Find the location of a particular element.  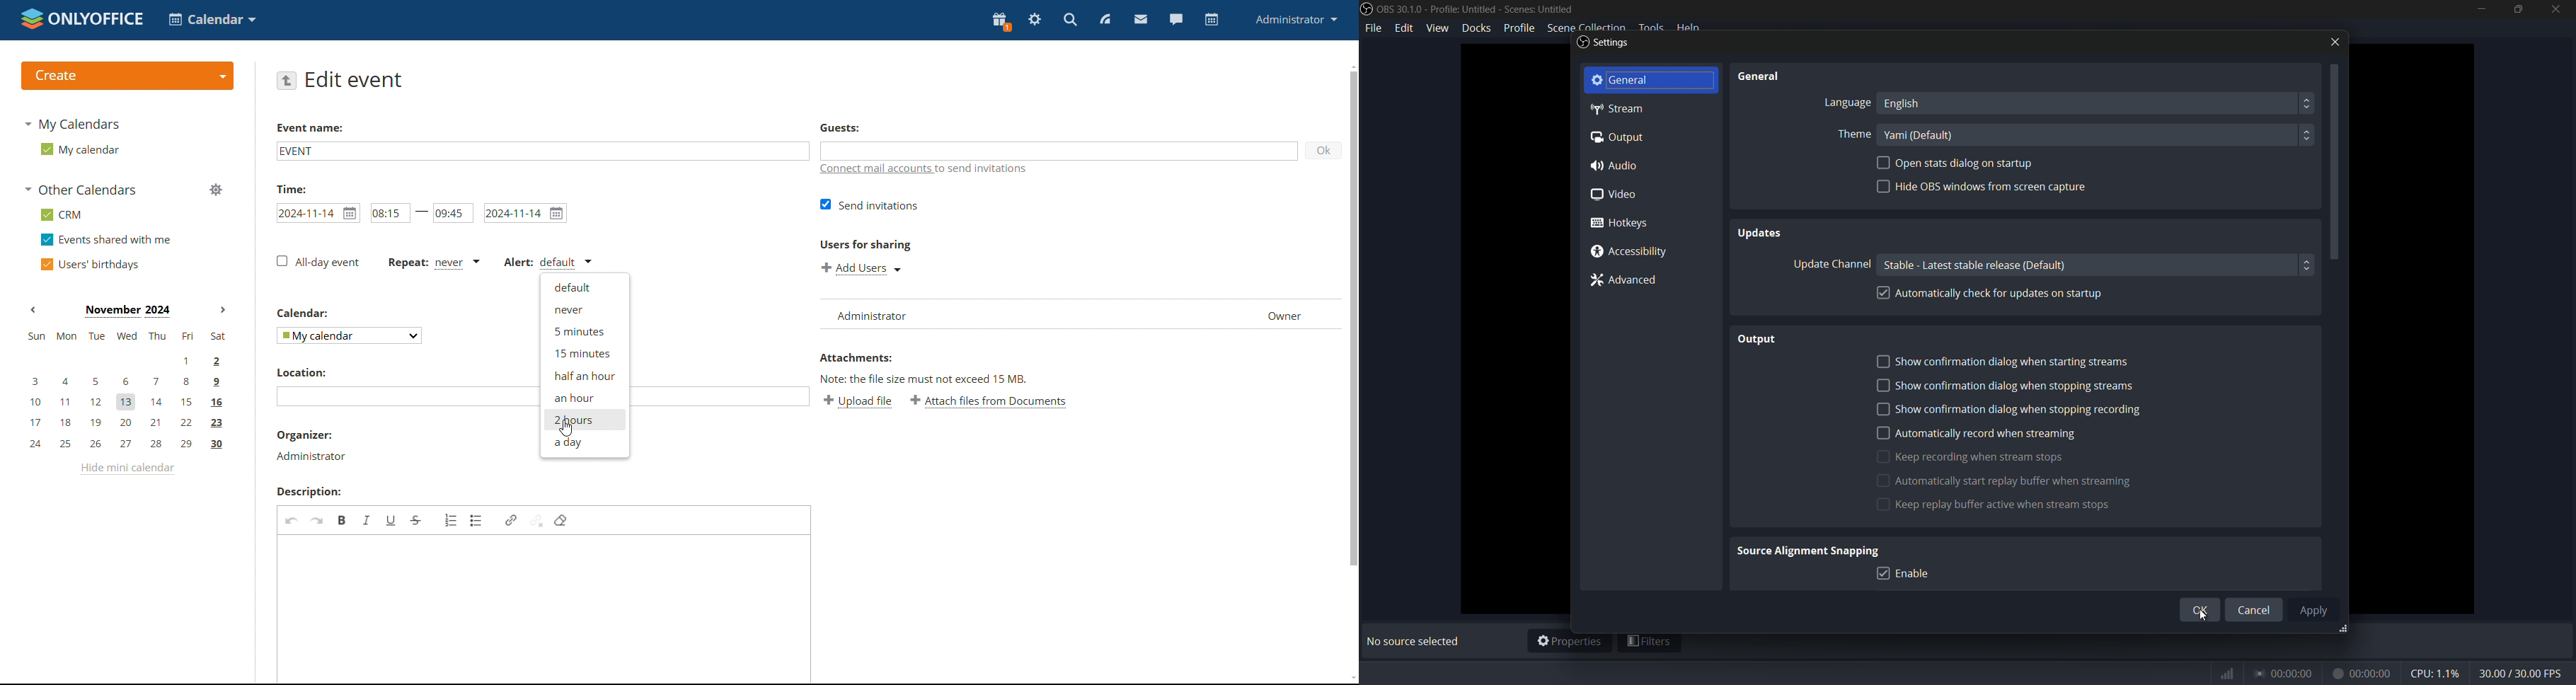

Show confirmation dialog when stopping recording is located at coordinates (2009, 408).